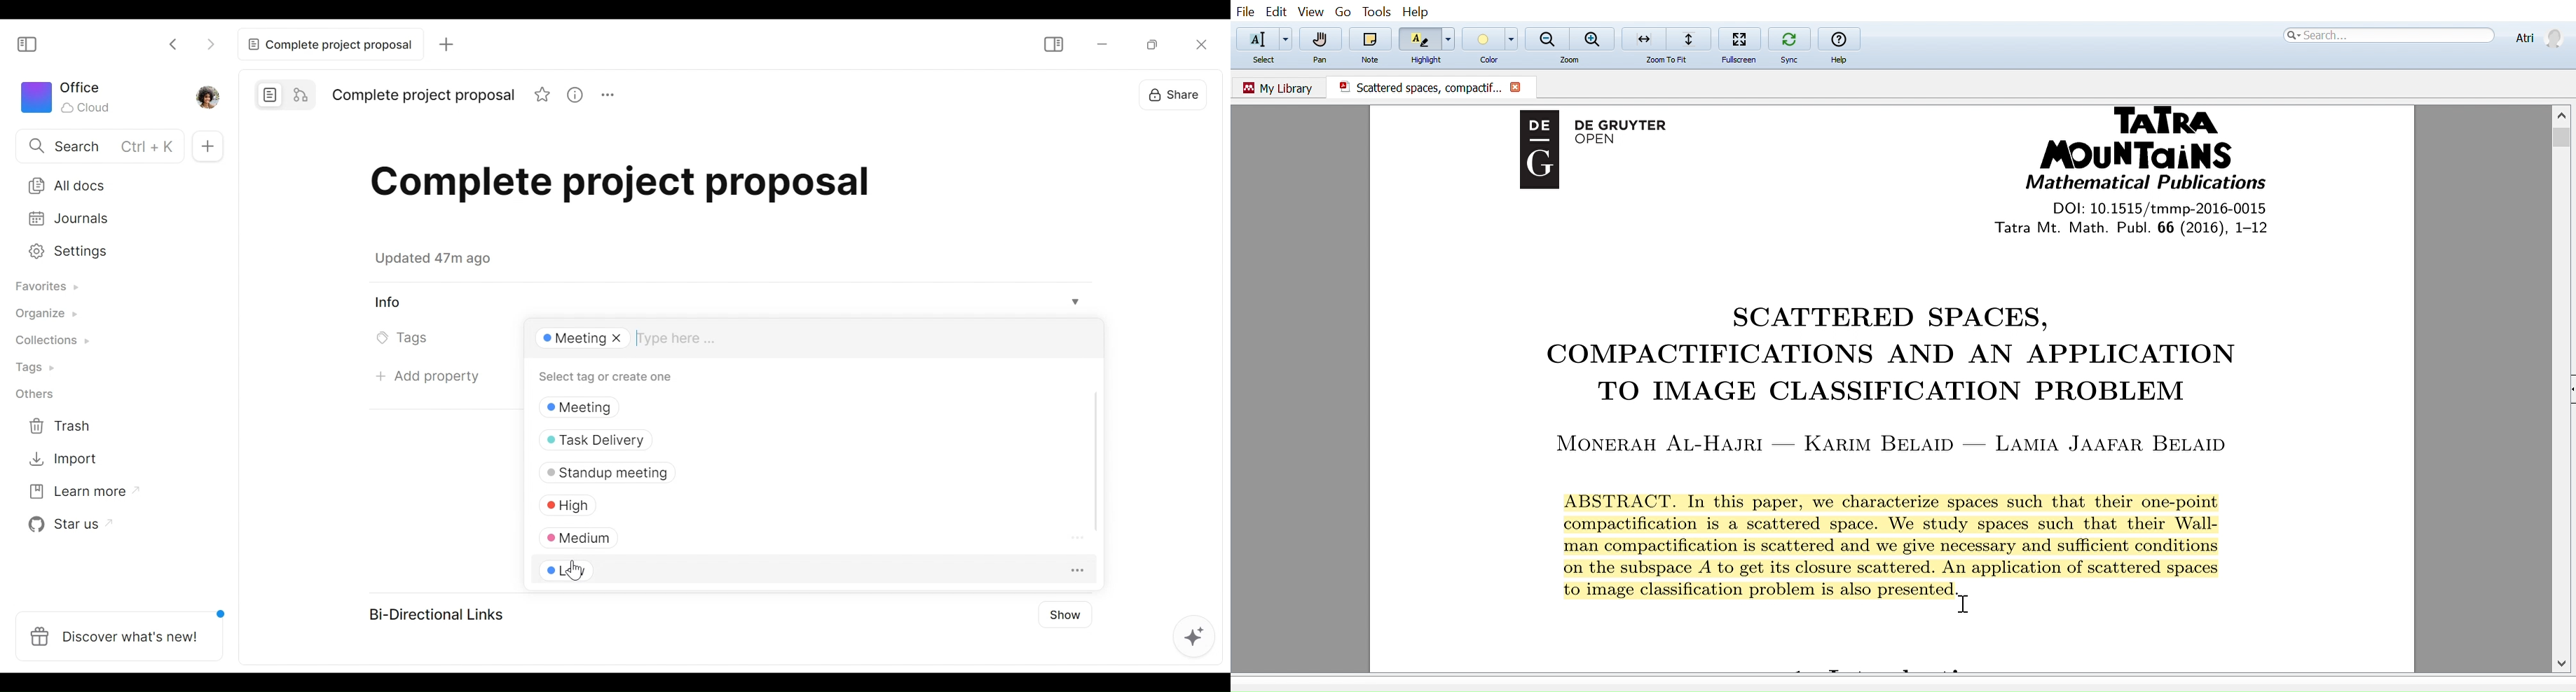 The height and width of the screenshot is (700, 2576). I want to click on File, so click(1245, 11).